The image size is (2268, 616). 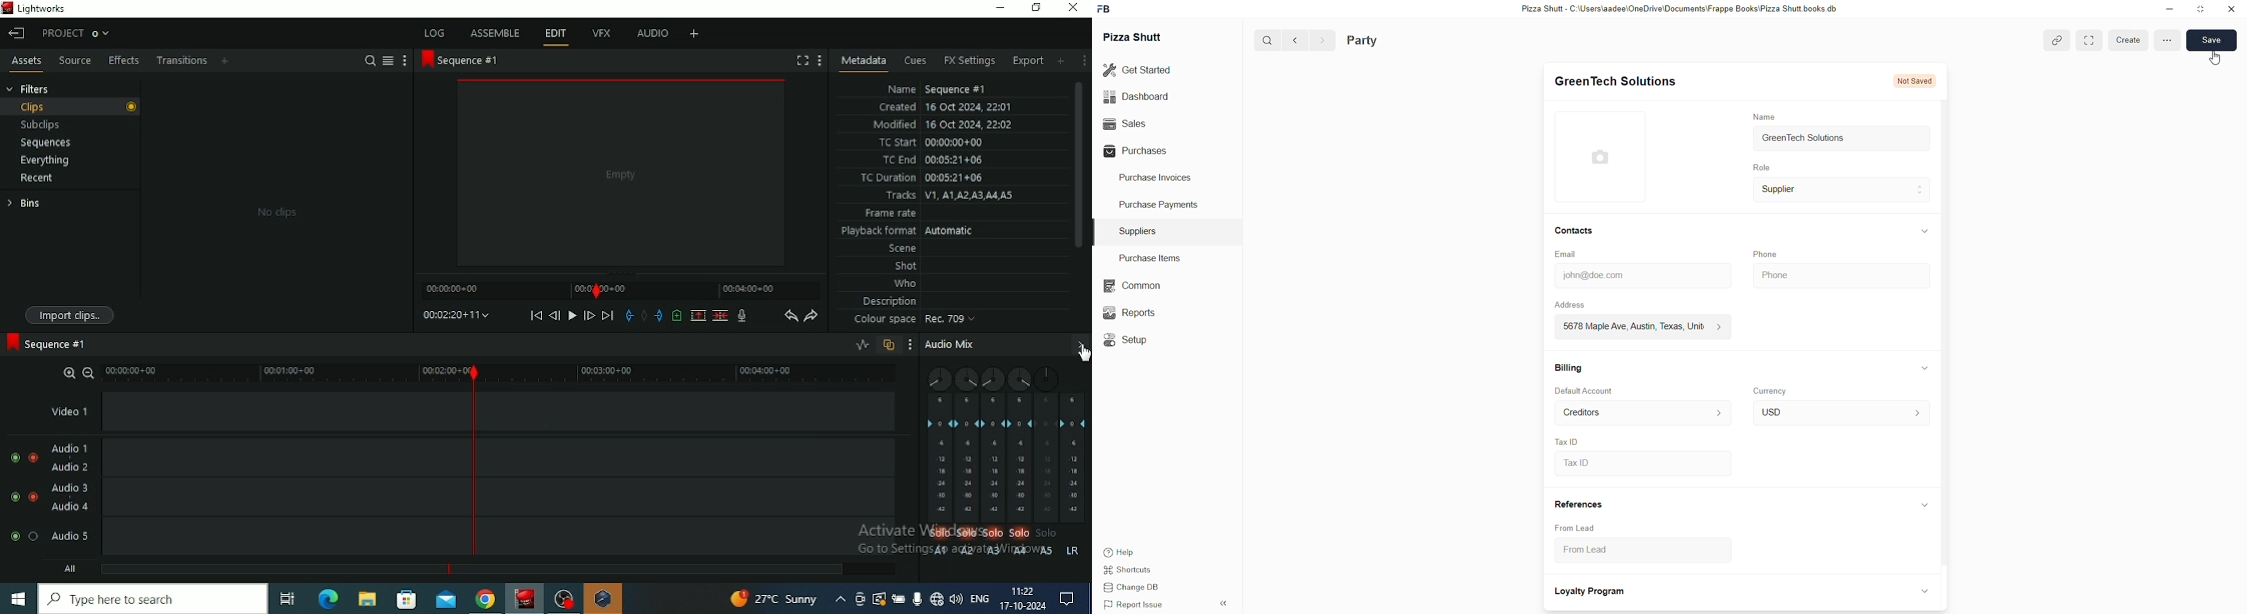 I want to click on Audio 1, Audio 2, so click(x=478, y=457).